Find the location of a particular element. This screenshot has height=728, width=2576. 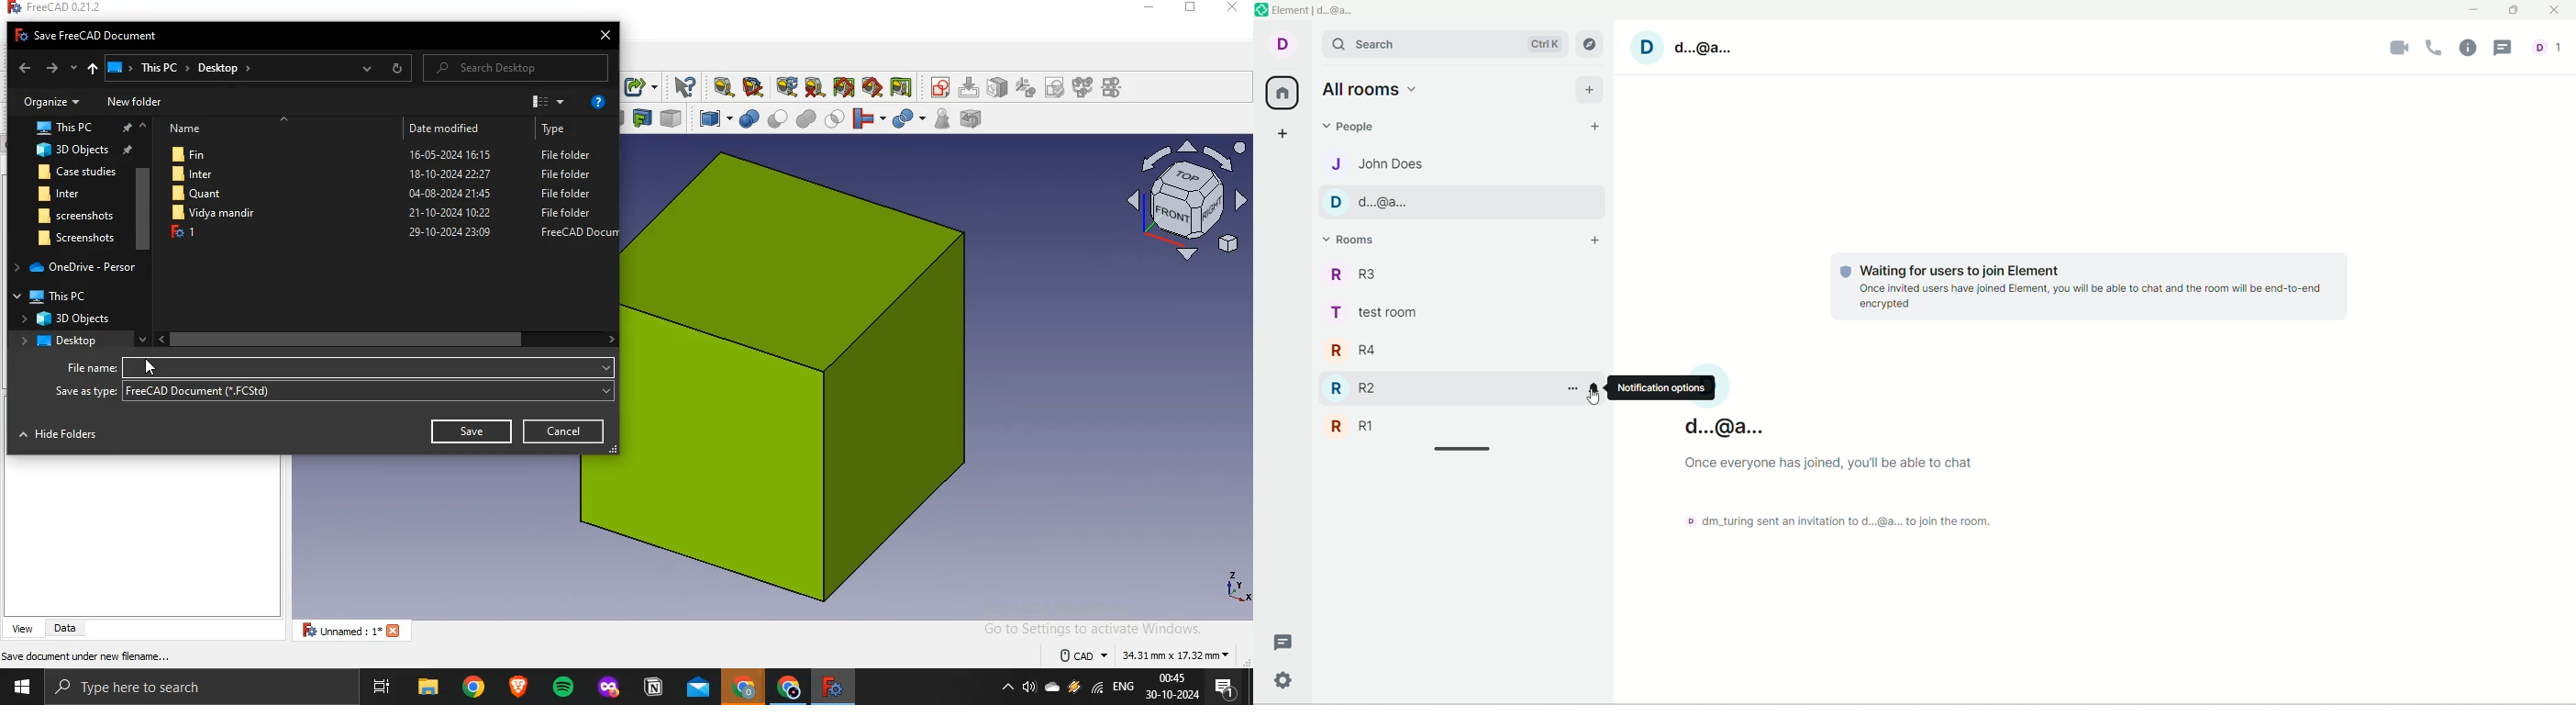

room 3 is located at coordinates (1379, 271).